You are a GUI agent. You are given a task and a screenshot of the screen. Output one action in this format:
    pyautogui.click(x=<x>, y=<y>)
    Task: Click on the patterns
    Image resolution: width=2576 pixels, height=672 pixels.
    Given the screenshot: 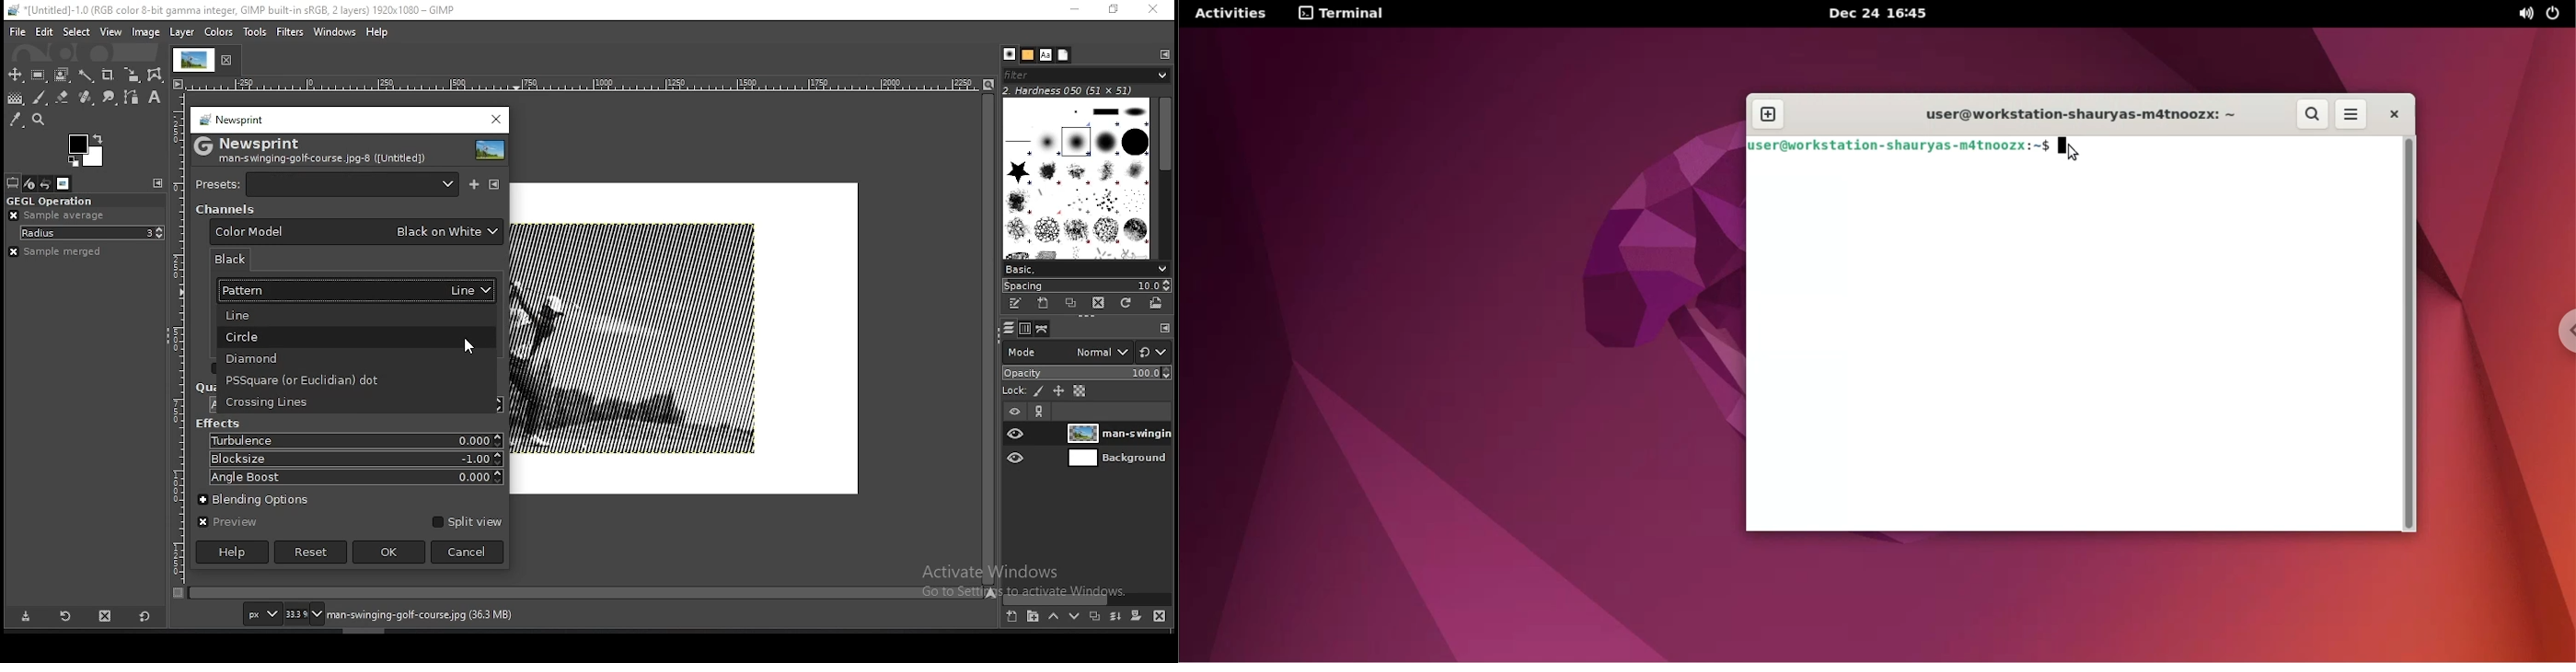 What is the action you would take?
    pyautogui.click(x=1028, y=54)
    